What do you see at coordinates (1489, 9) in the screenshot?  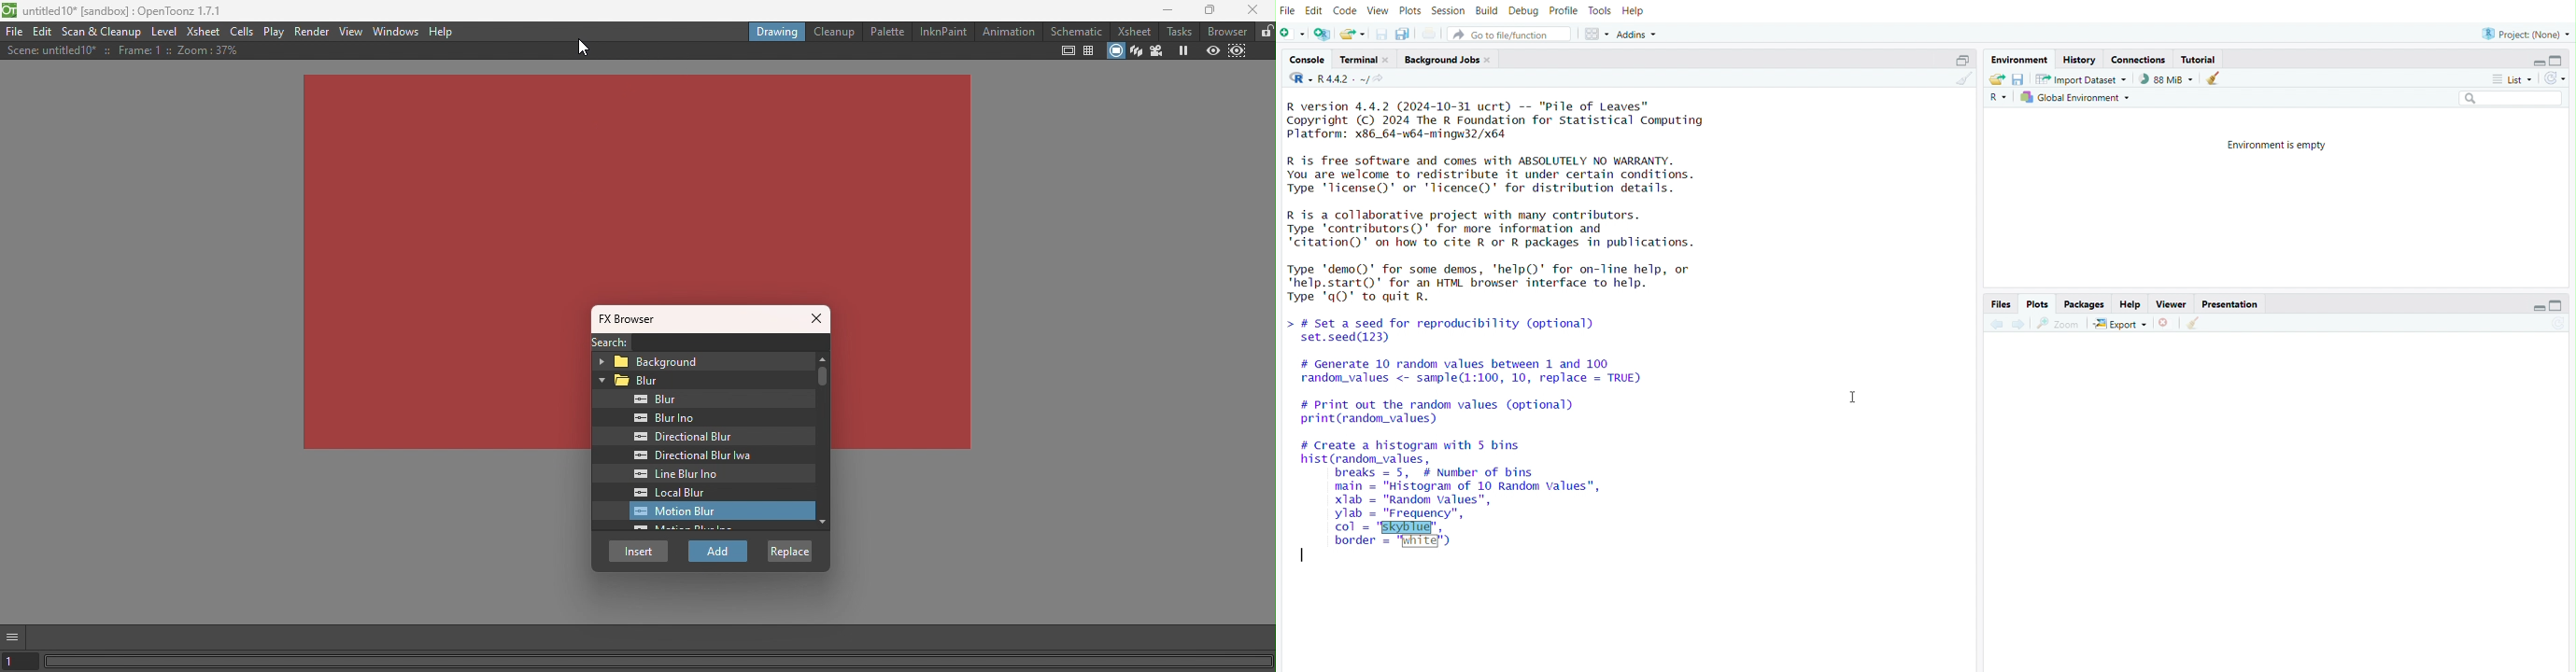 I see `build` at bounding box center [1489, 9].